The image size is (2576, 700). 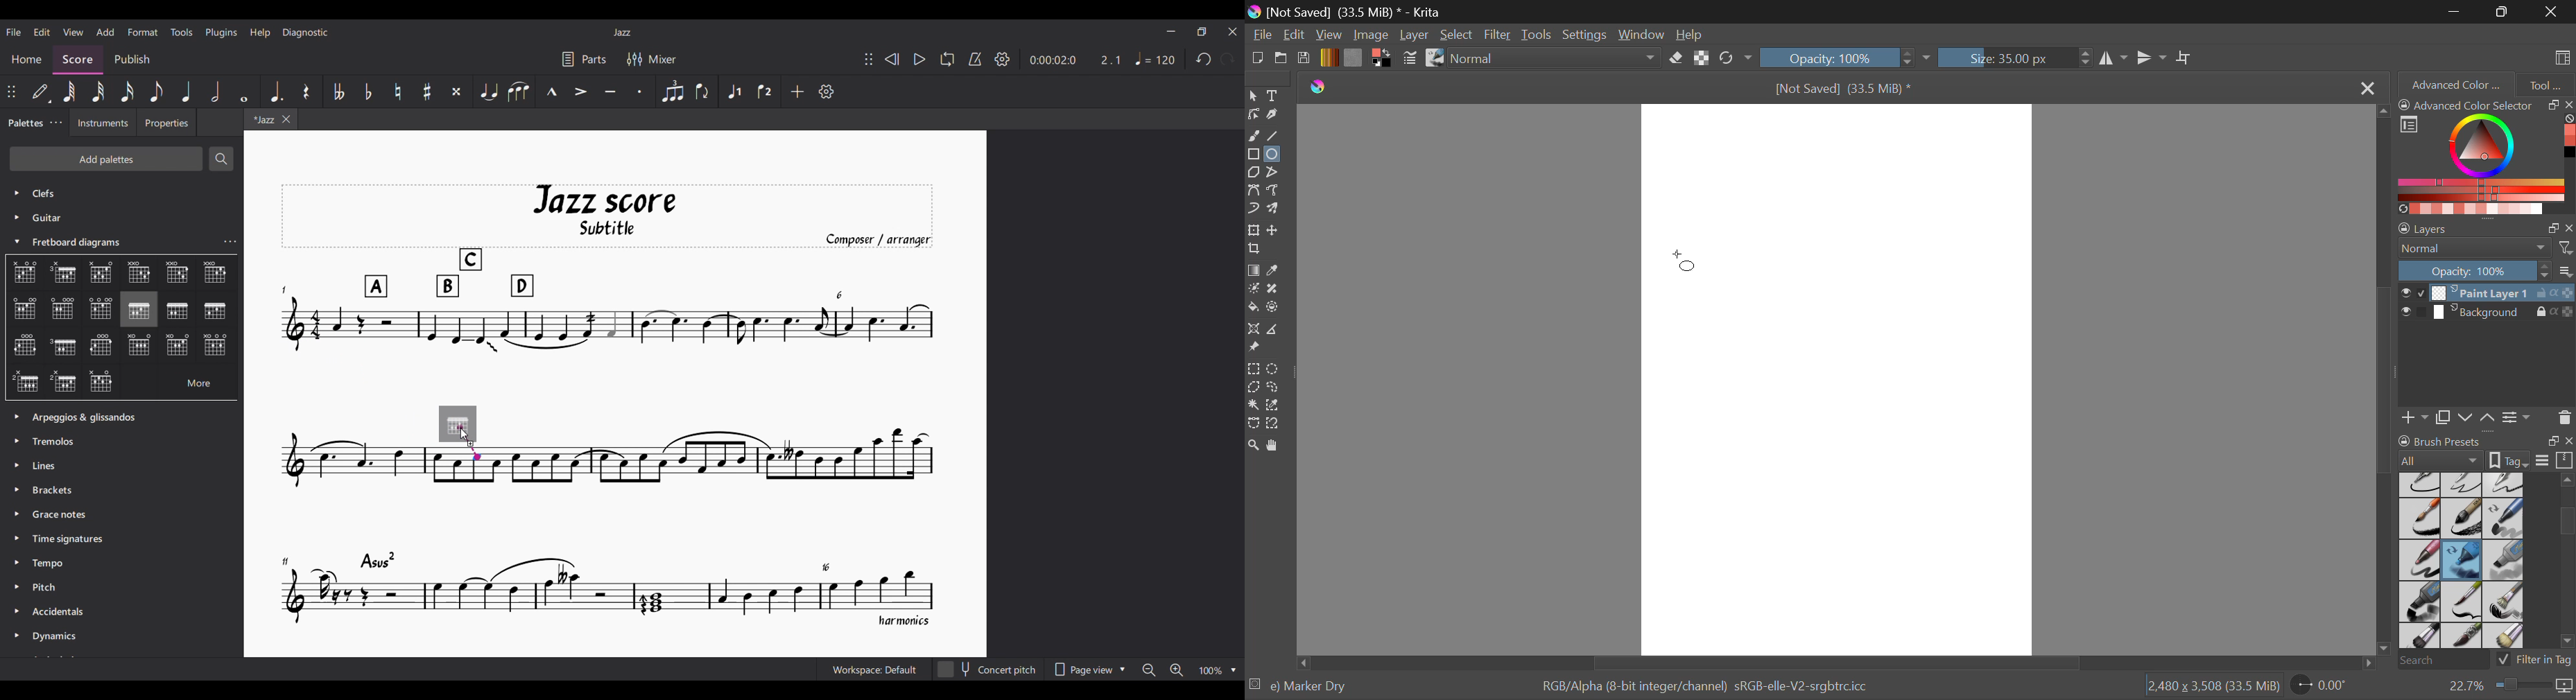 What do you see at coordinates (2421, 484) in the screenshot?
I see `Ink-2 Fineliner` at bounding box center [2421, 484].